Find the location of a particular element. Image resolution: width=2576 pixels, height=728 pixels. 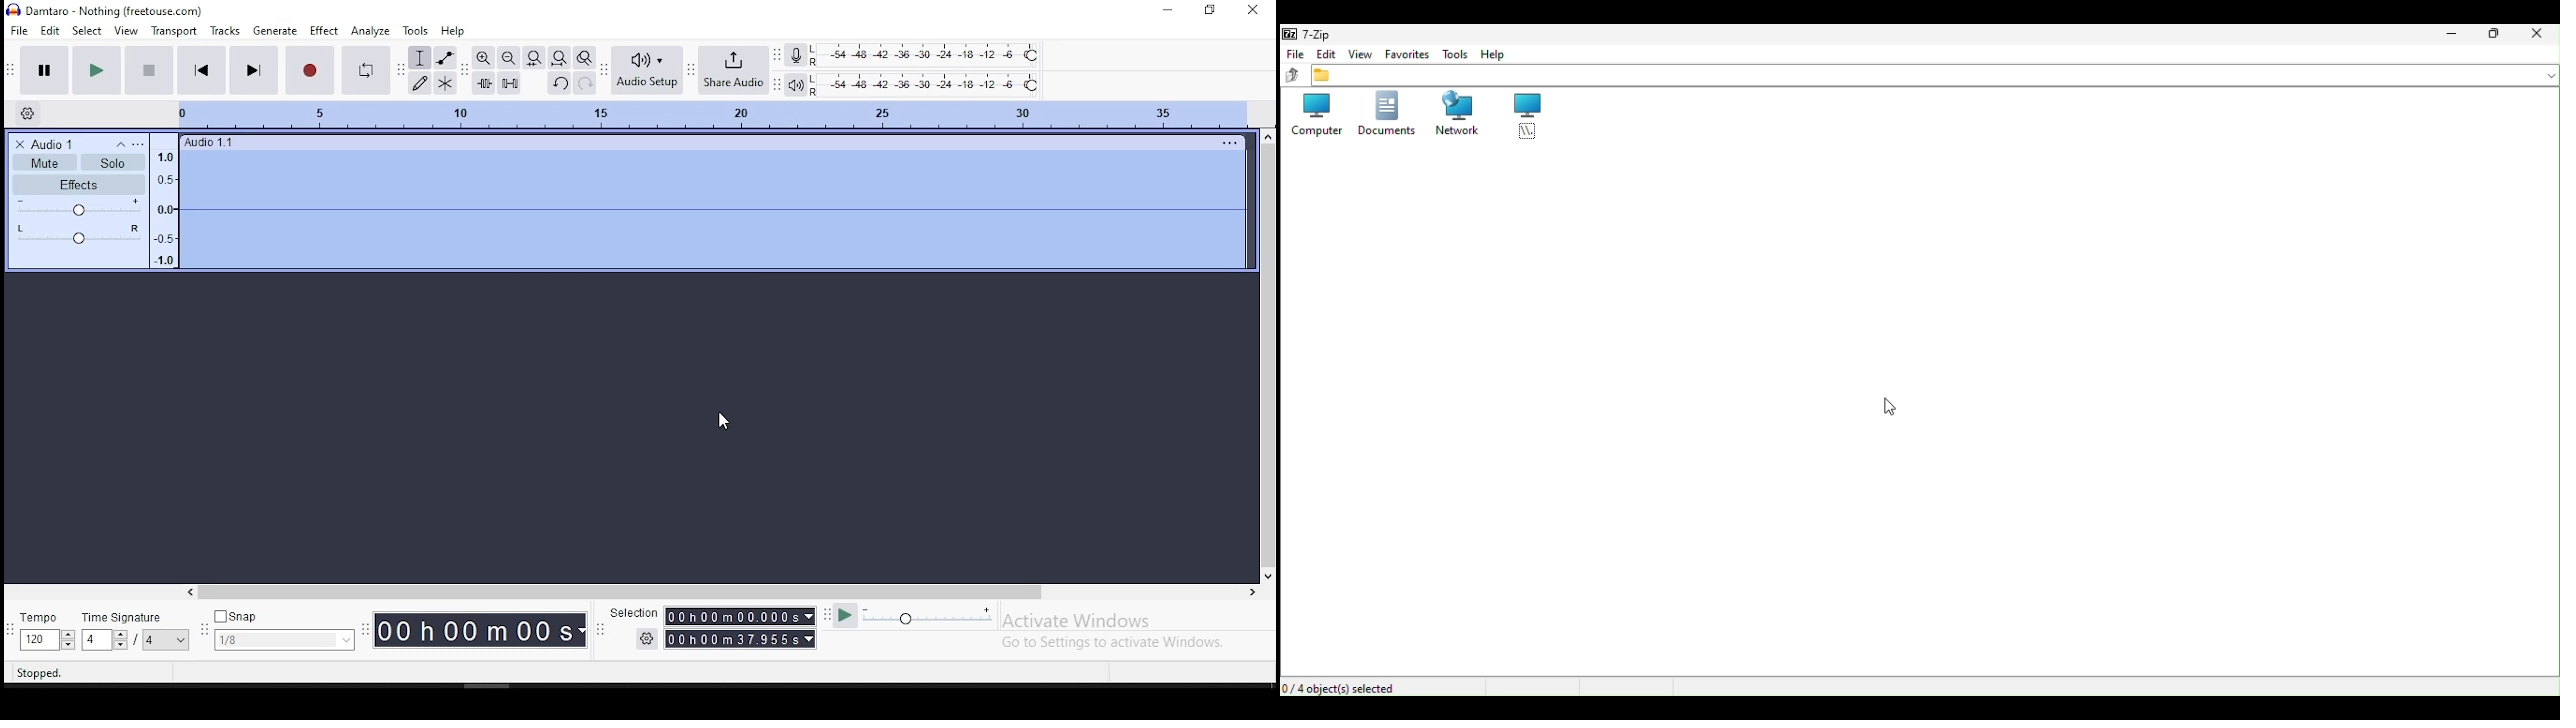

view is located at coordinates (127, 31).